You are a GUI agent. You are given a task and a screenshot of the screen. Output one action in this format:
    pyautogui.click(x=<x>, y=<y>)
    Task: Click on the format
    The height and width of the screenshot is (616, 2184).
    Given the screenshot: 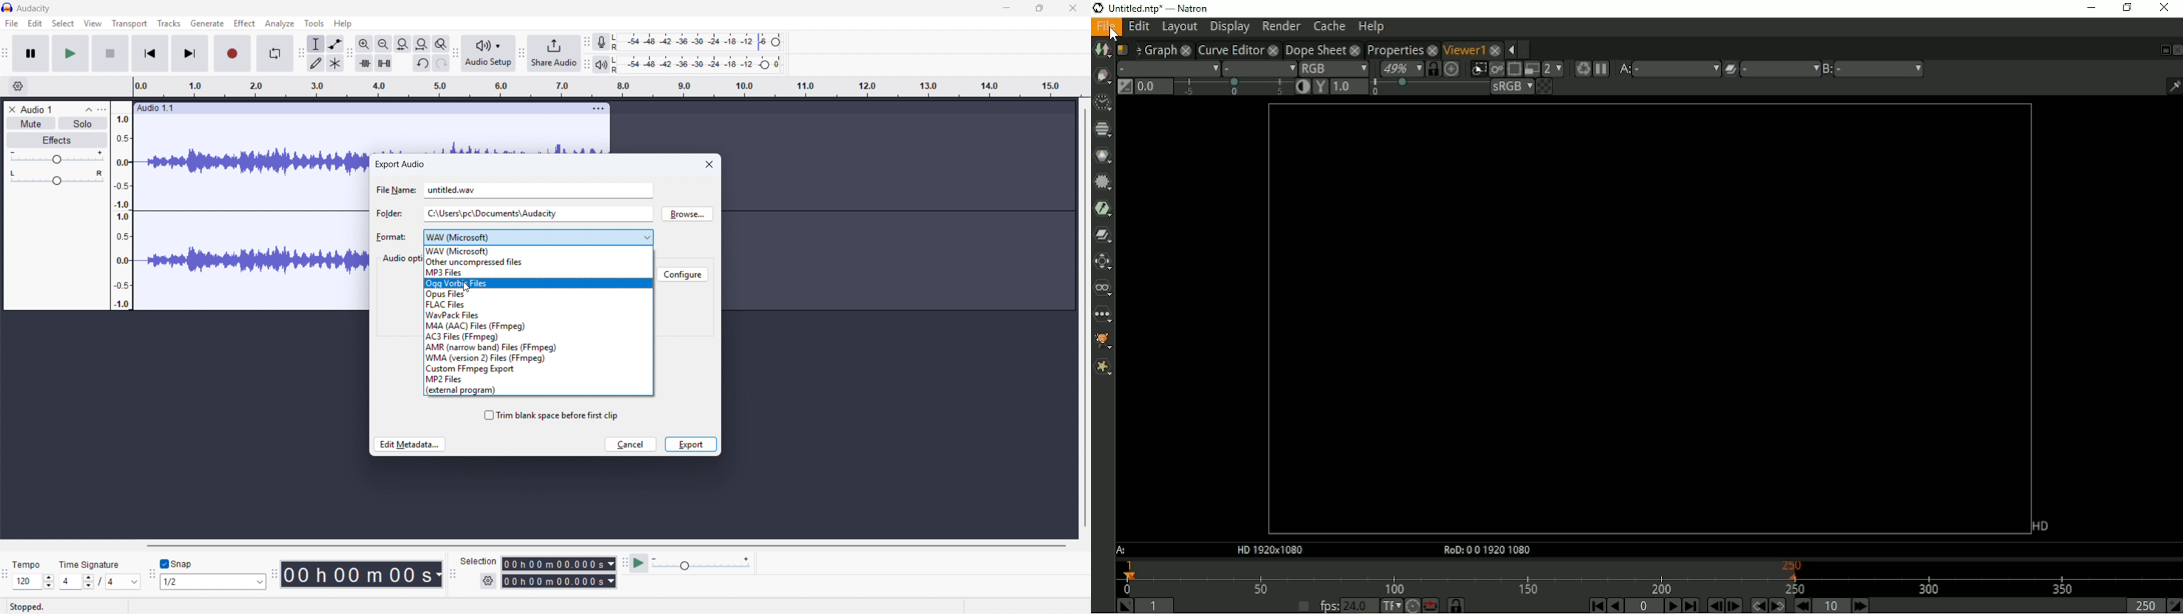 What is the action you would take?
    pyautogui.click(x=389, y=238)
    